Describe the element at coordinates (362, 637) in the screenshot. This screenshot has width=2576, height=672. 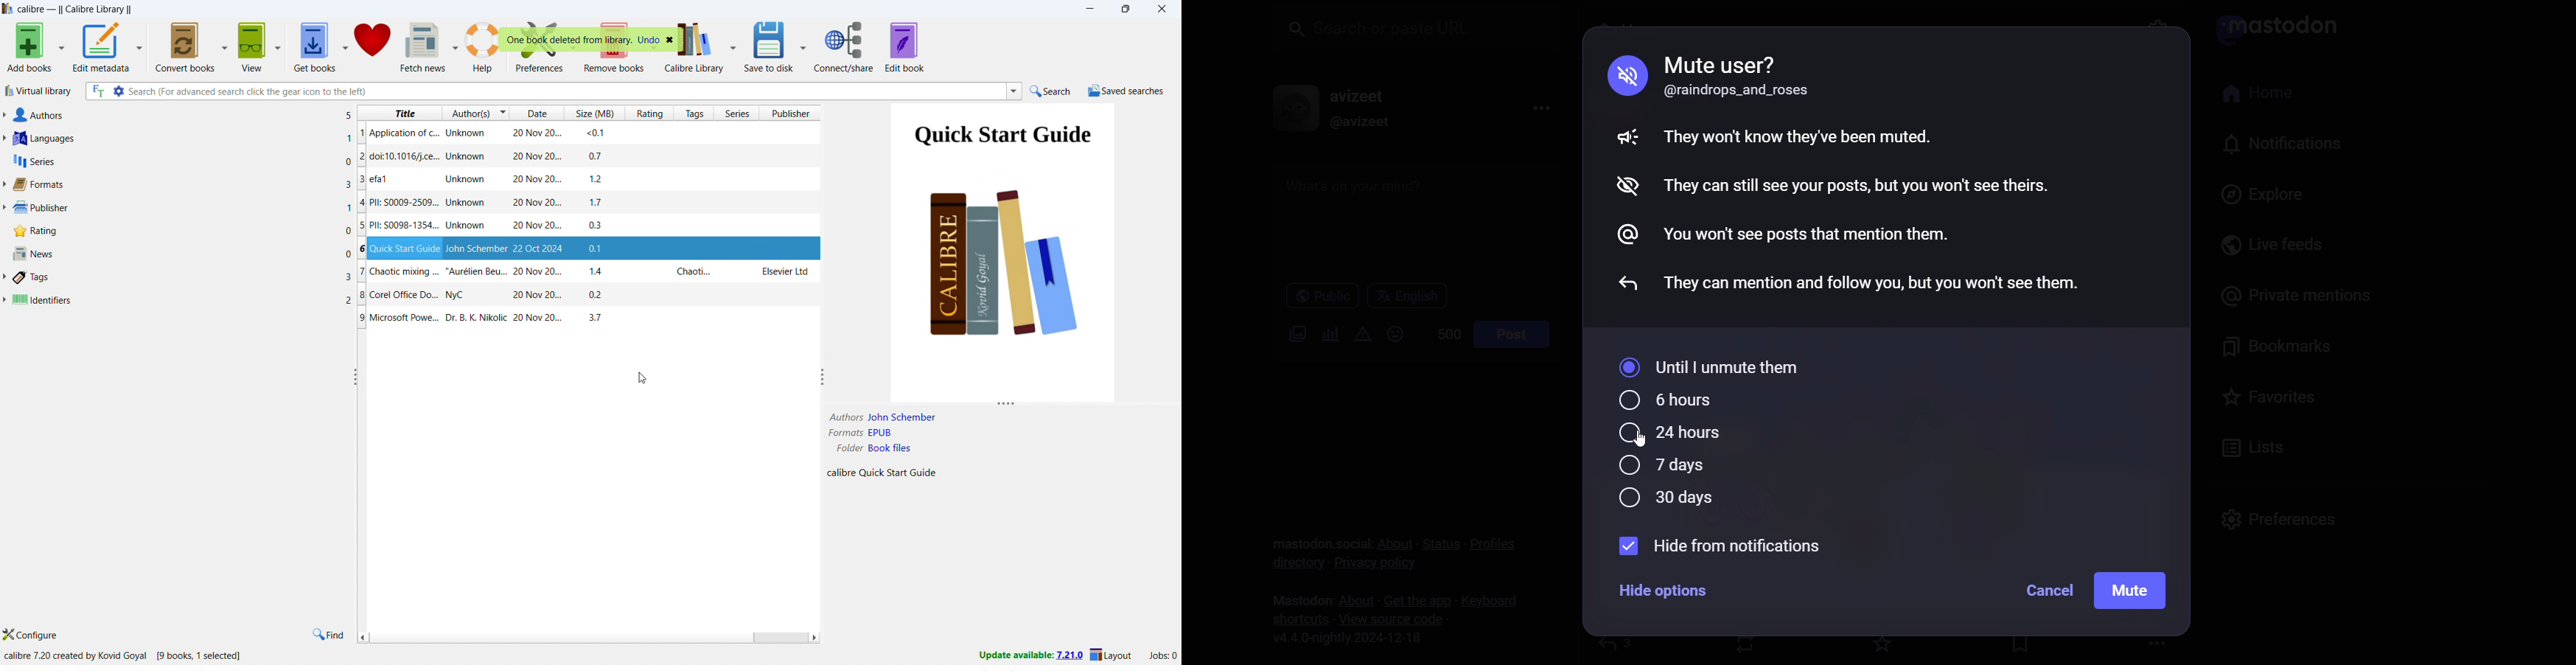
I see `scroll left` at that location.